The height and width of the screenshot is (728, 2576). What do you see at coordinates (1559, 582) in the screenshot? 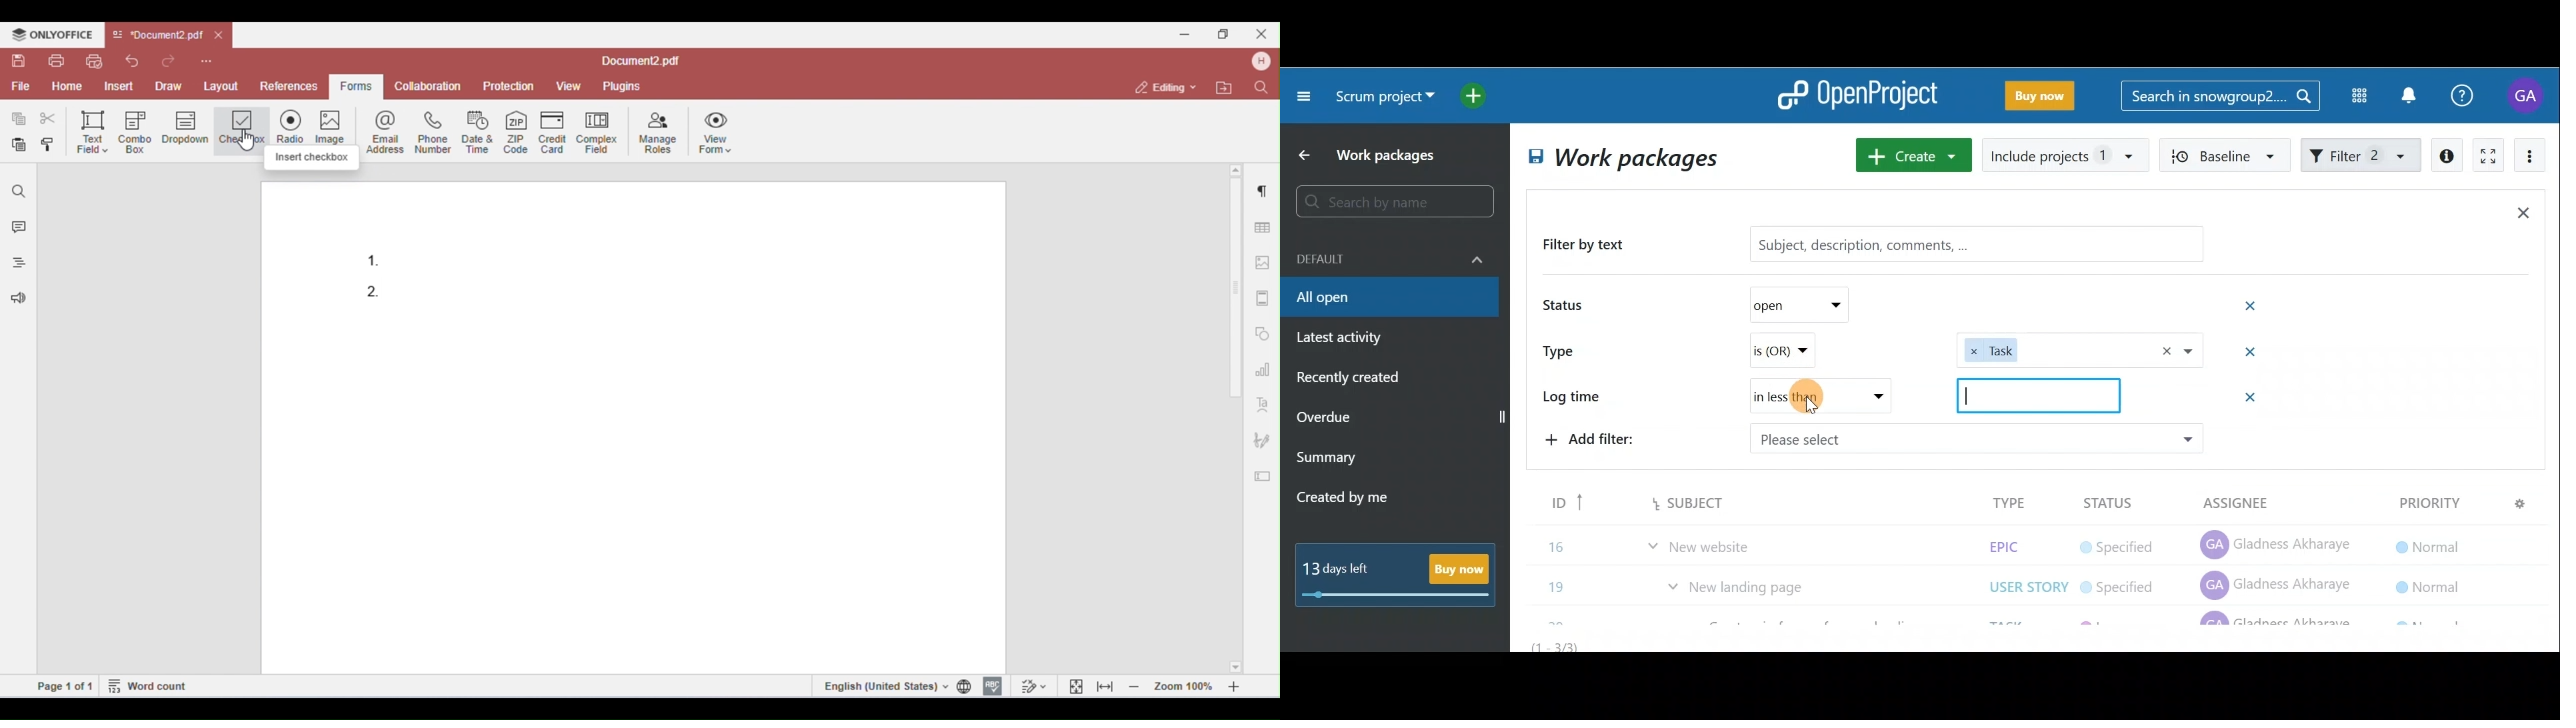
I see `20` at bounding box center [1559, 582].